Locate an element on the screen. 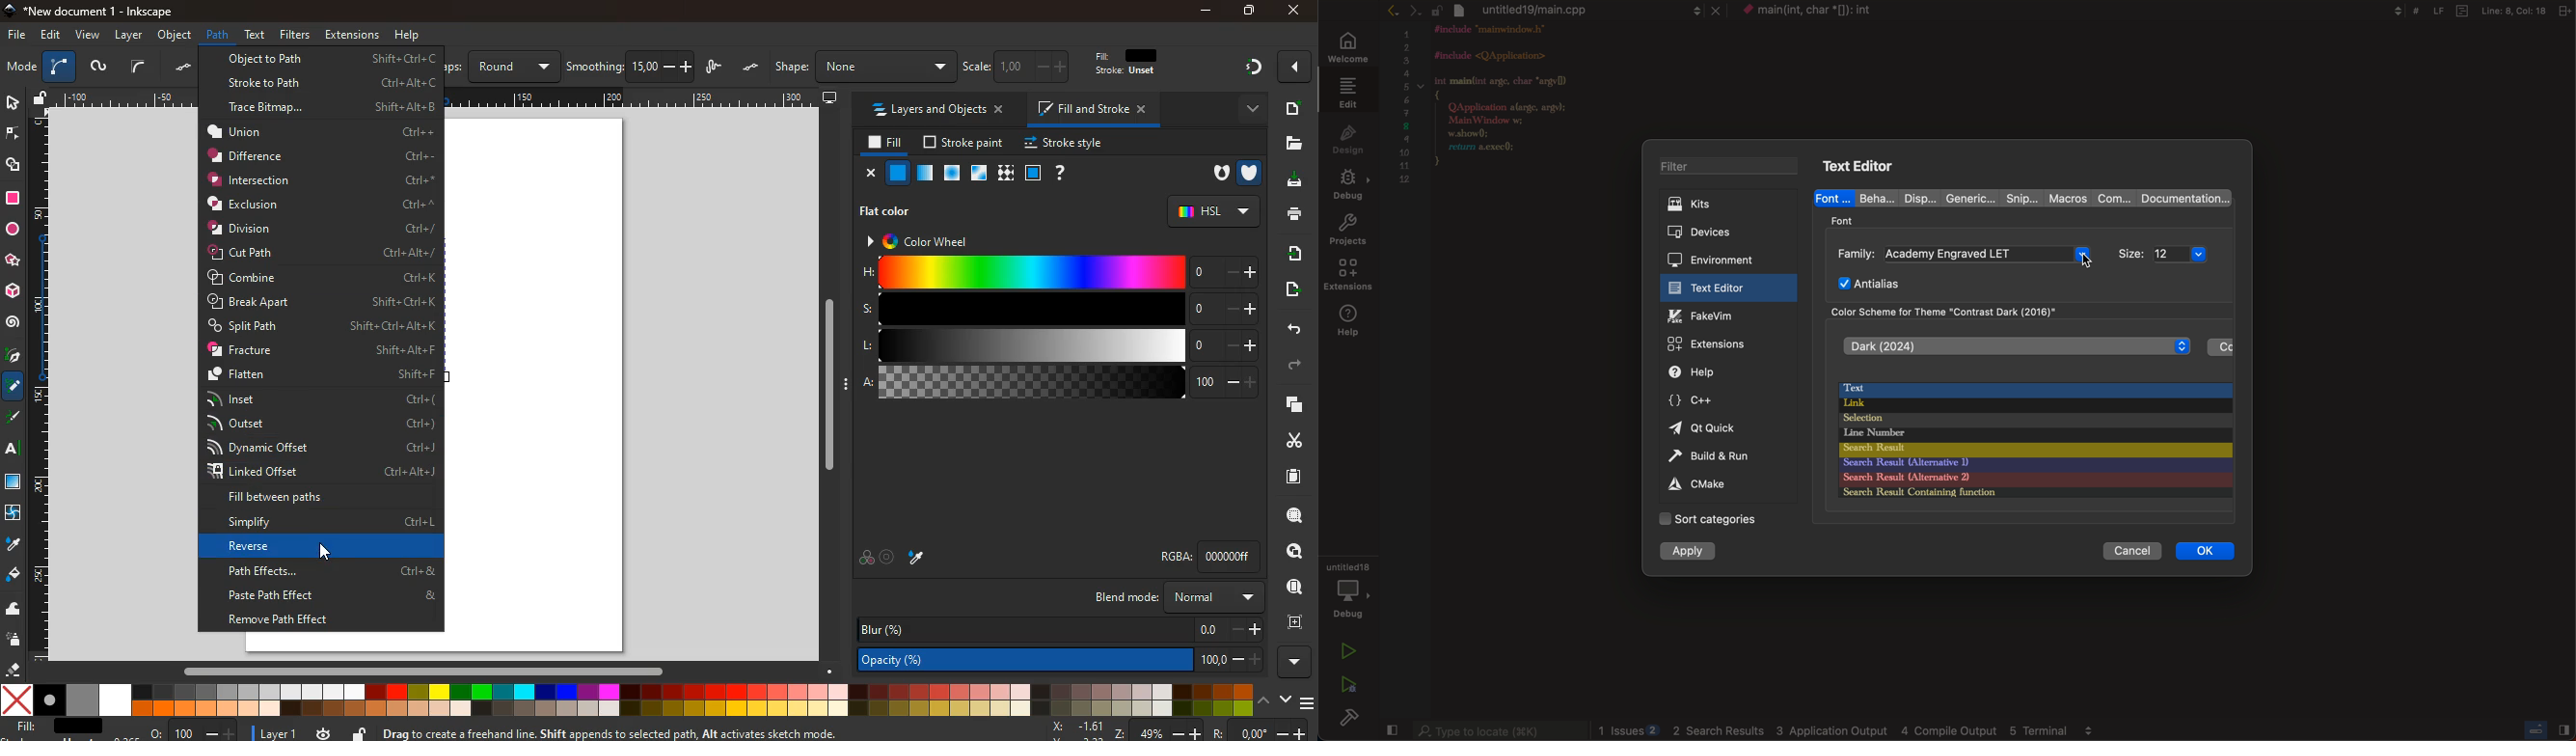 Image resolution: width=2576 pixels, height=756 pixels. edge is located at coordinates (14, 137).